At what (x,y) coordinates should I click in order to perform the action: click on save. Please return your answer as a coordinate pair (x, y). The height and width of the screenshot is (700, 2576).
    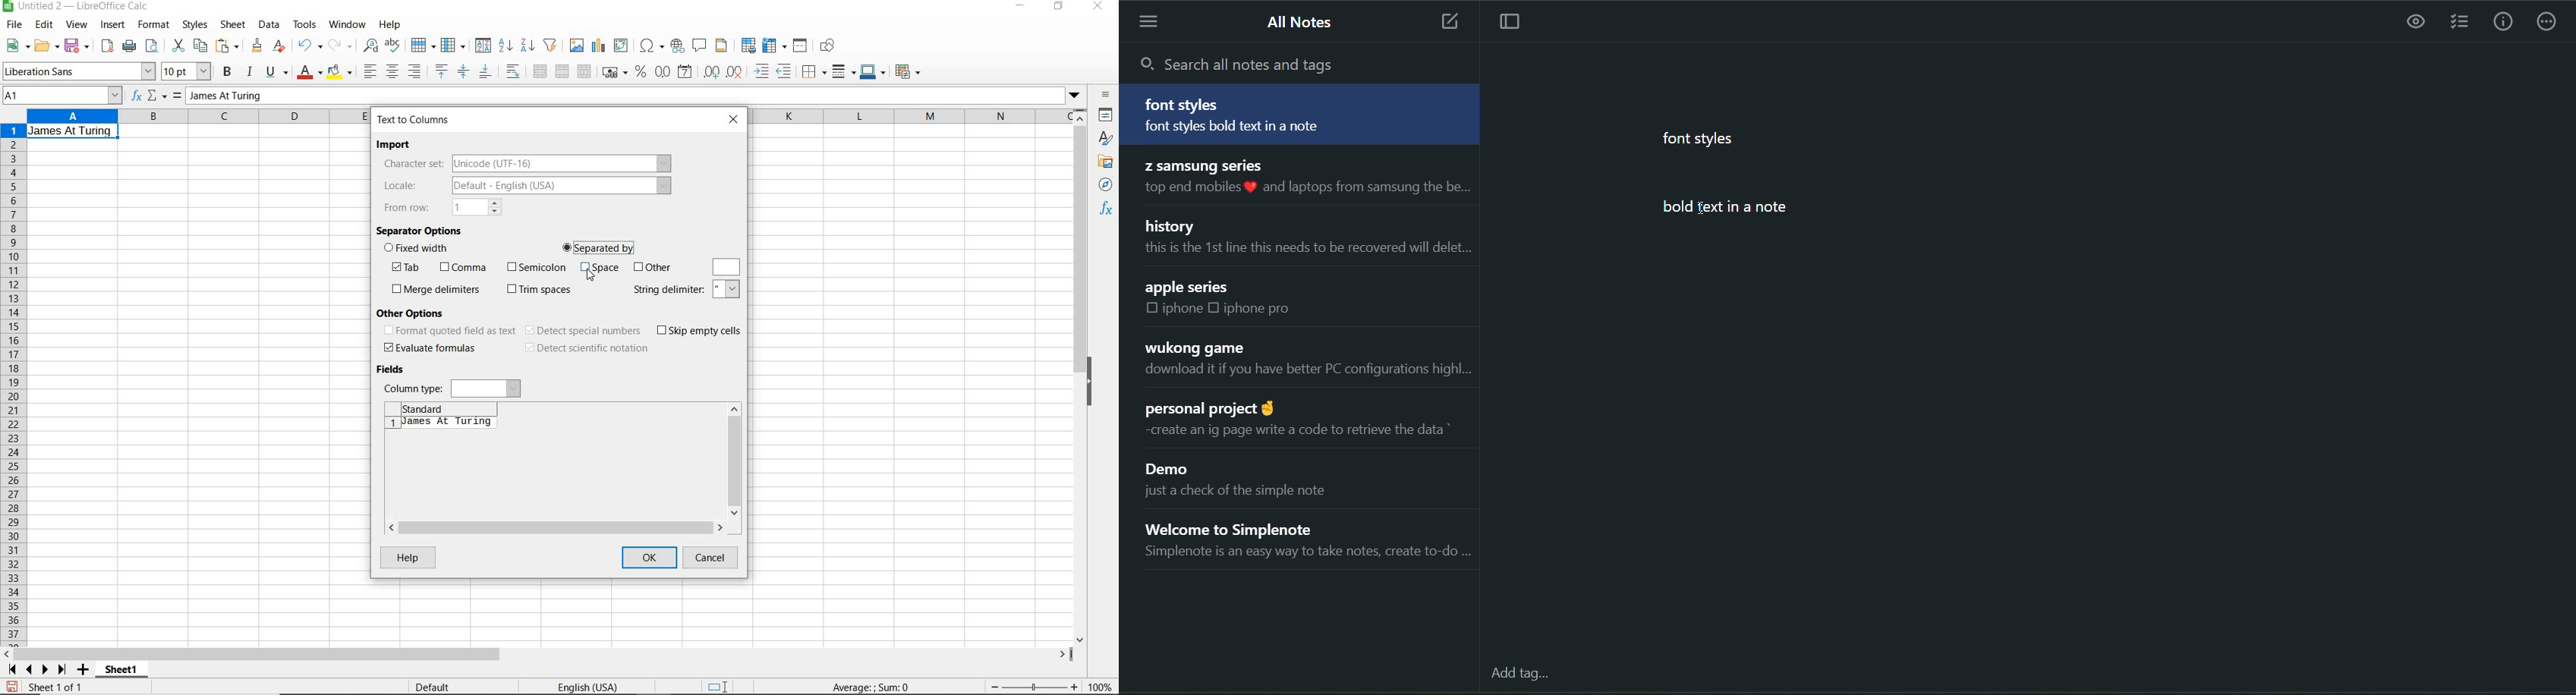
    Looking at the image, I should click on (77, 45).